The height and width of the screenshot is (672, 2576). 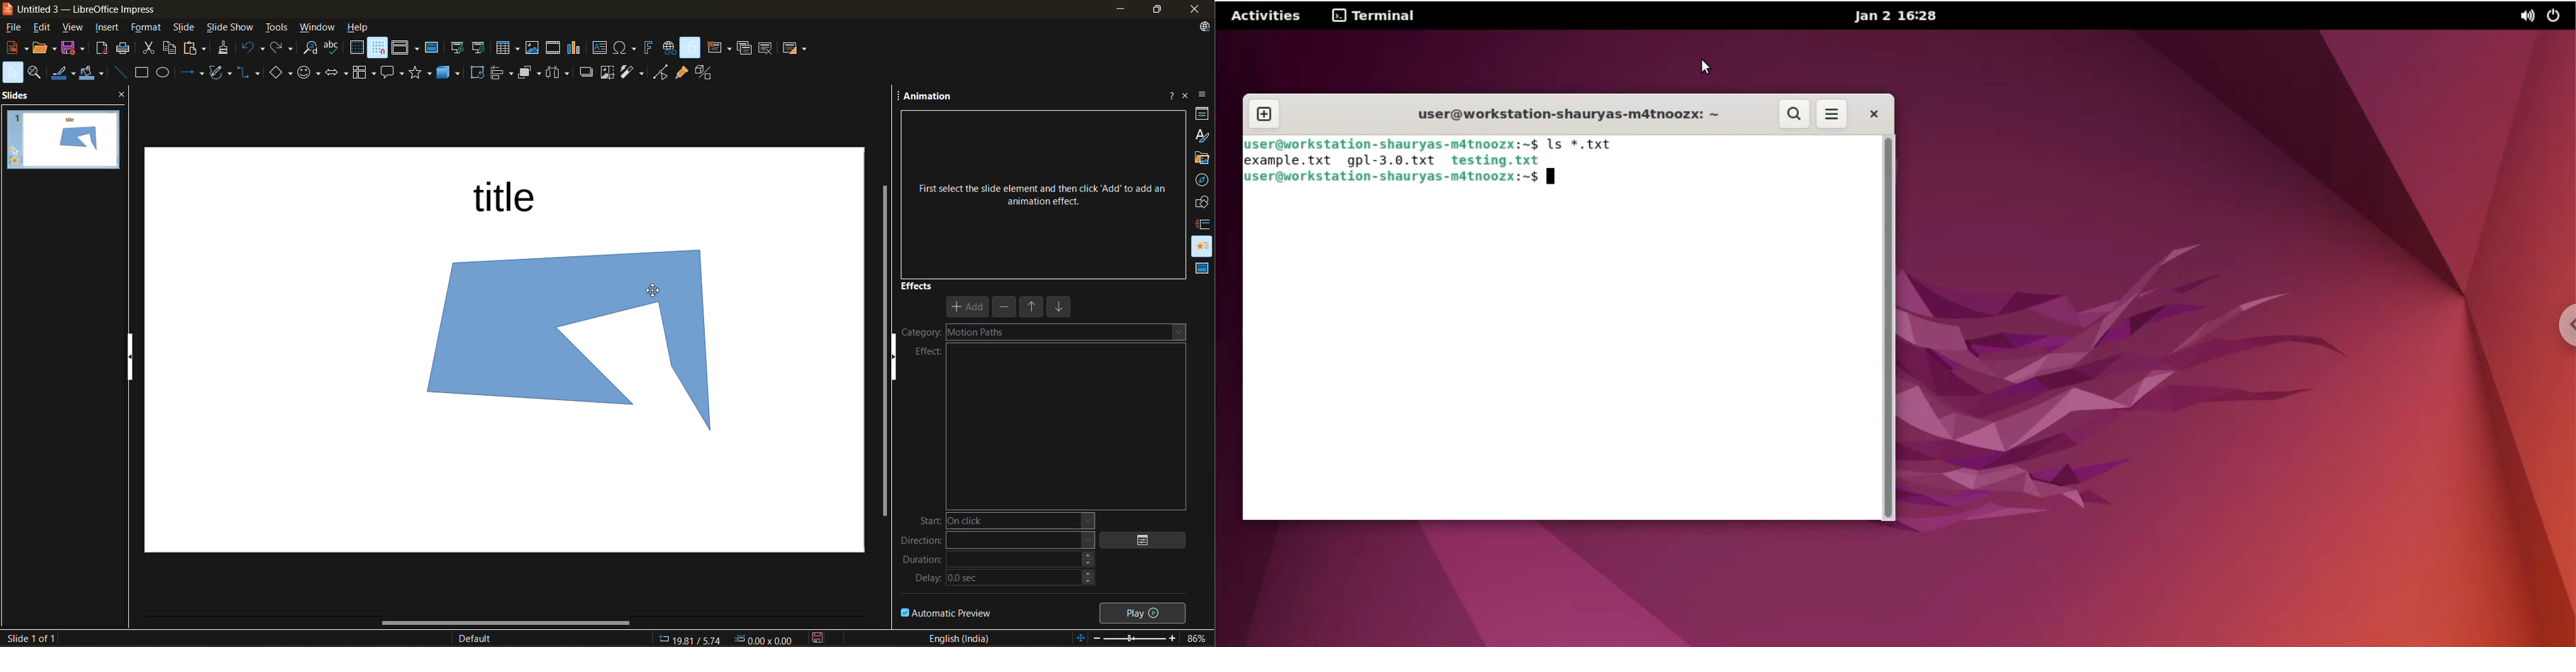 What do you see at coordinates (281, 28) in the screenshot?
I see `tools` at bounding box center [281, 28].